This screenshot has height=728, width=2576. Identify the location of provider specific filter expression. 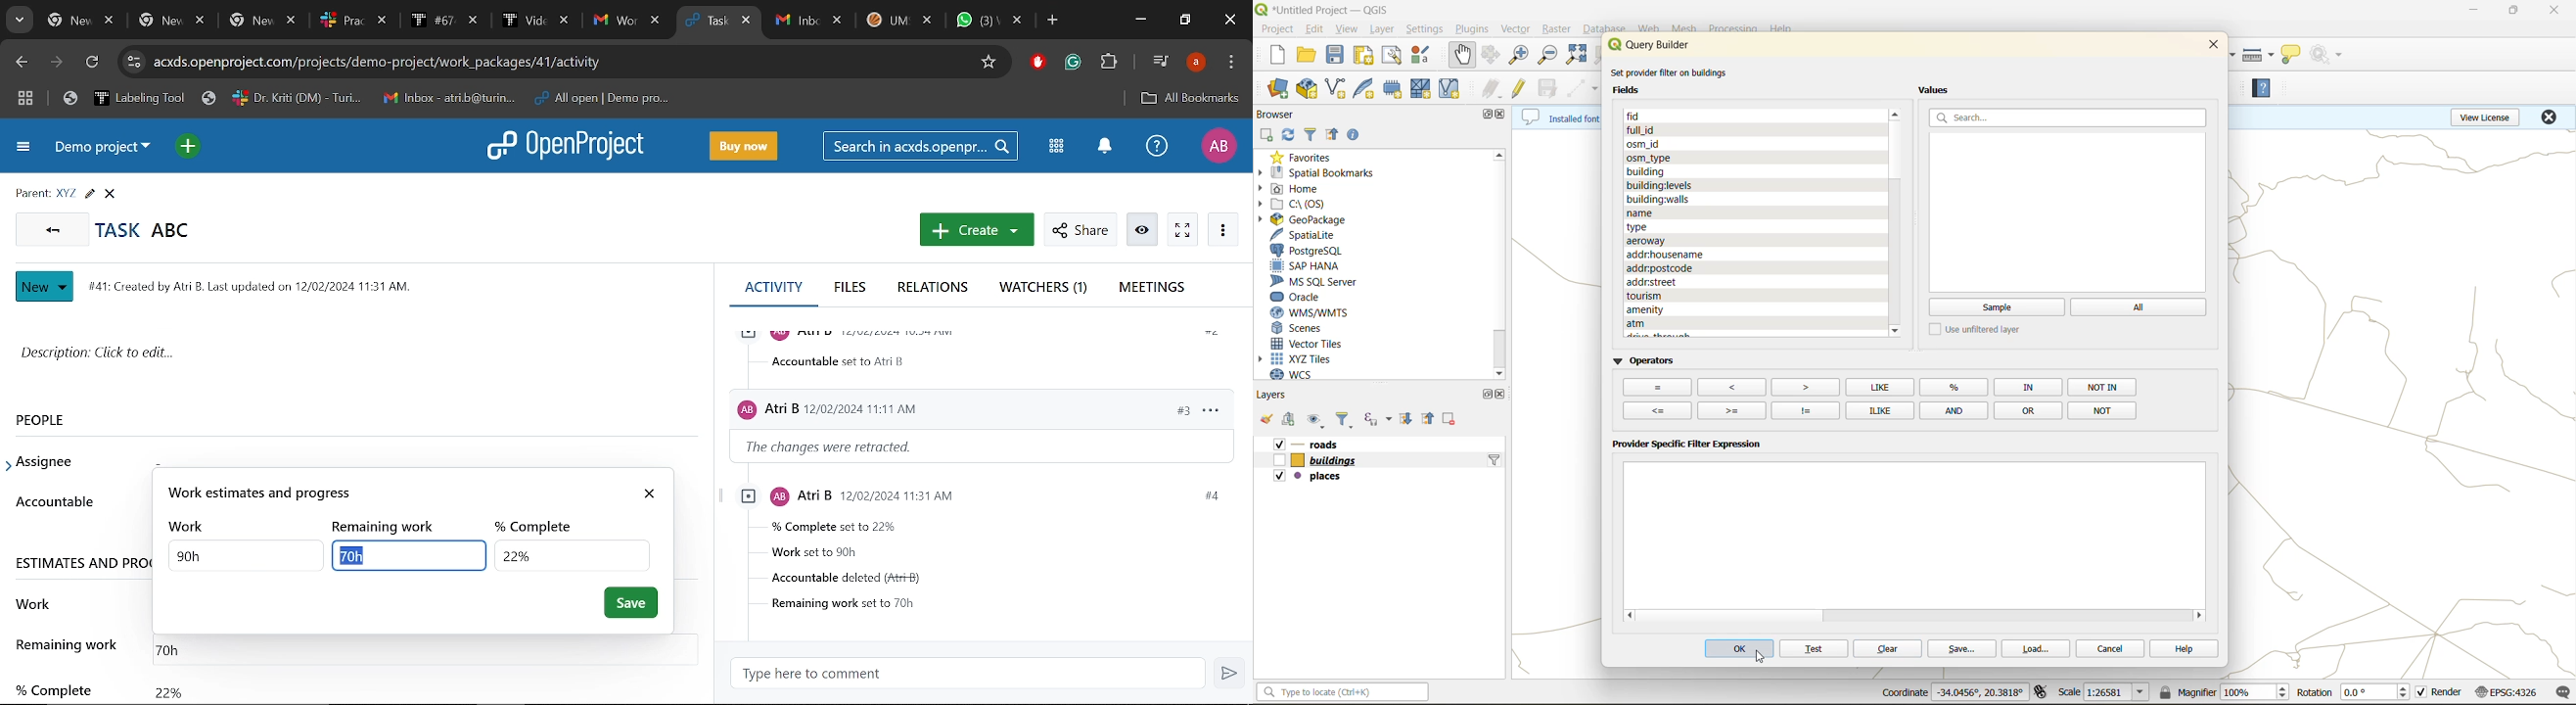
(1688, 446).